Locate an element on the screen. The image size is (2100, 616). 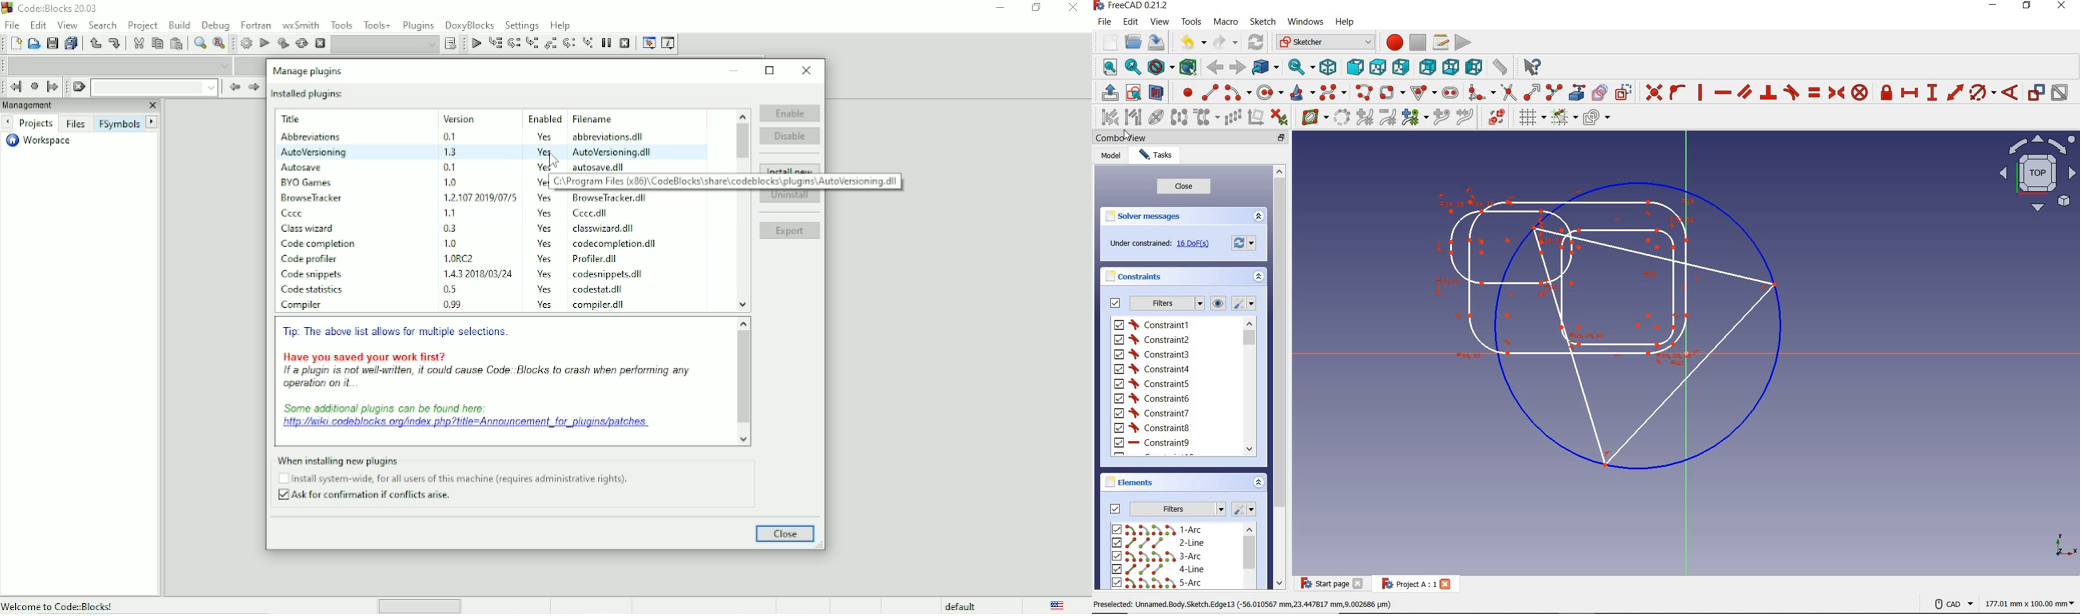
rectangular array is located at coordinates (1232, 118).